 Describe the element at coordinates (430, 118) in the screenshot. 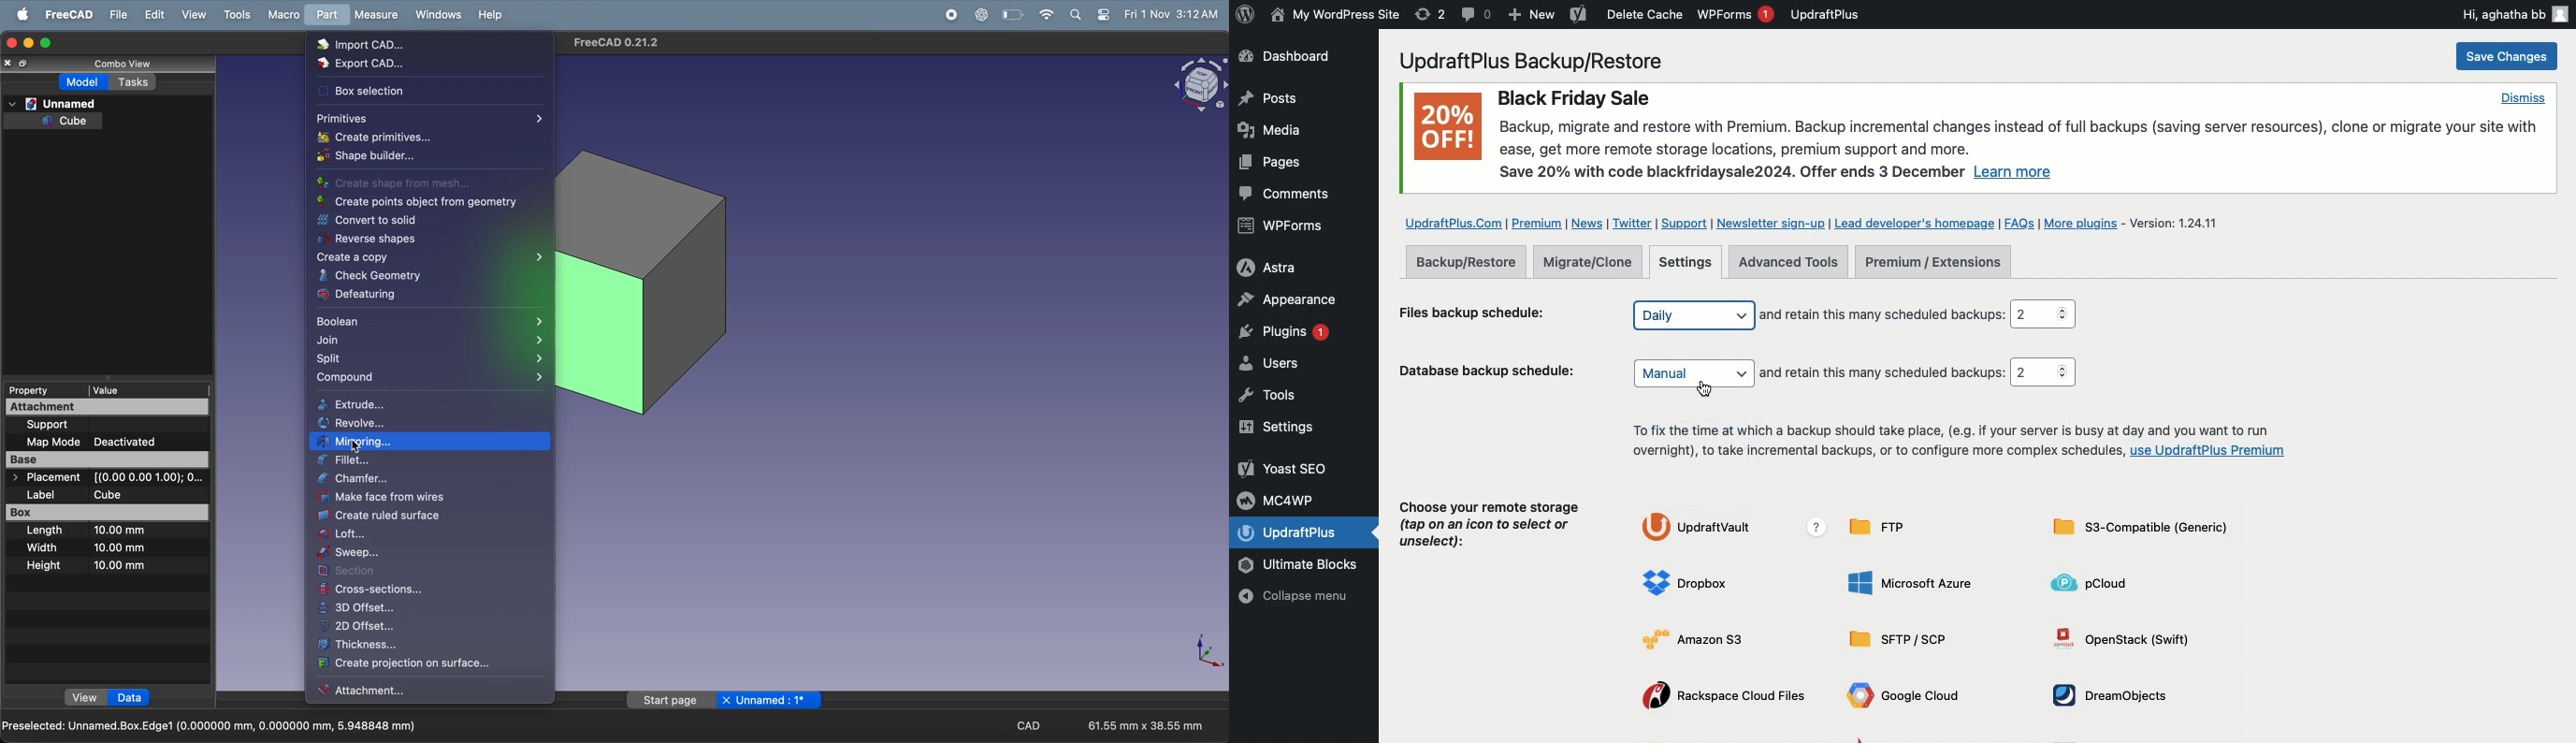

I see `primitives` at that location.